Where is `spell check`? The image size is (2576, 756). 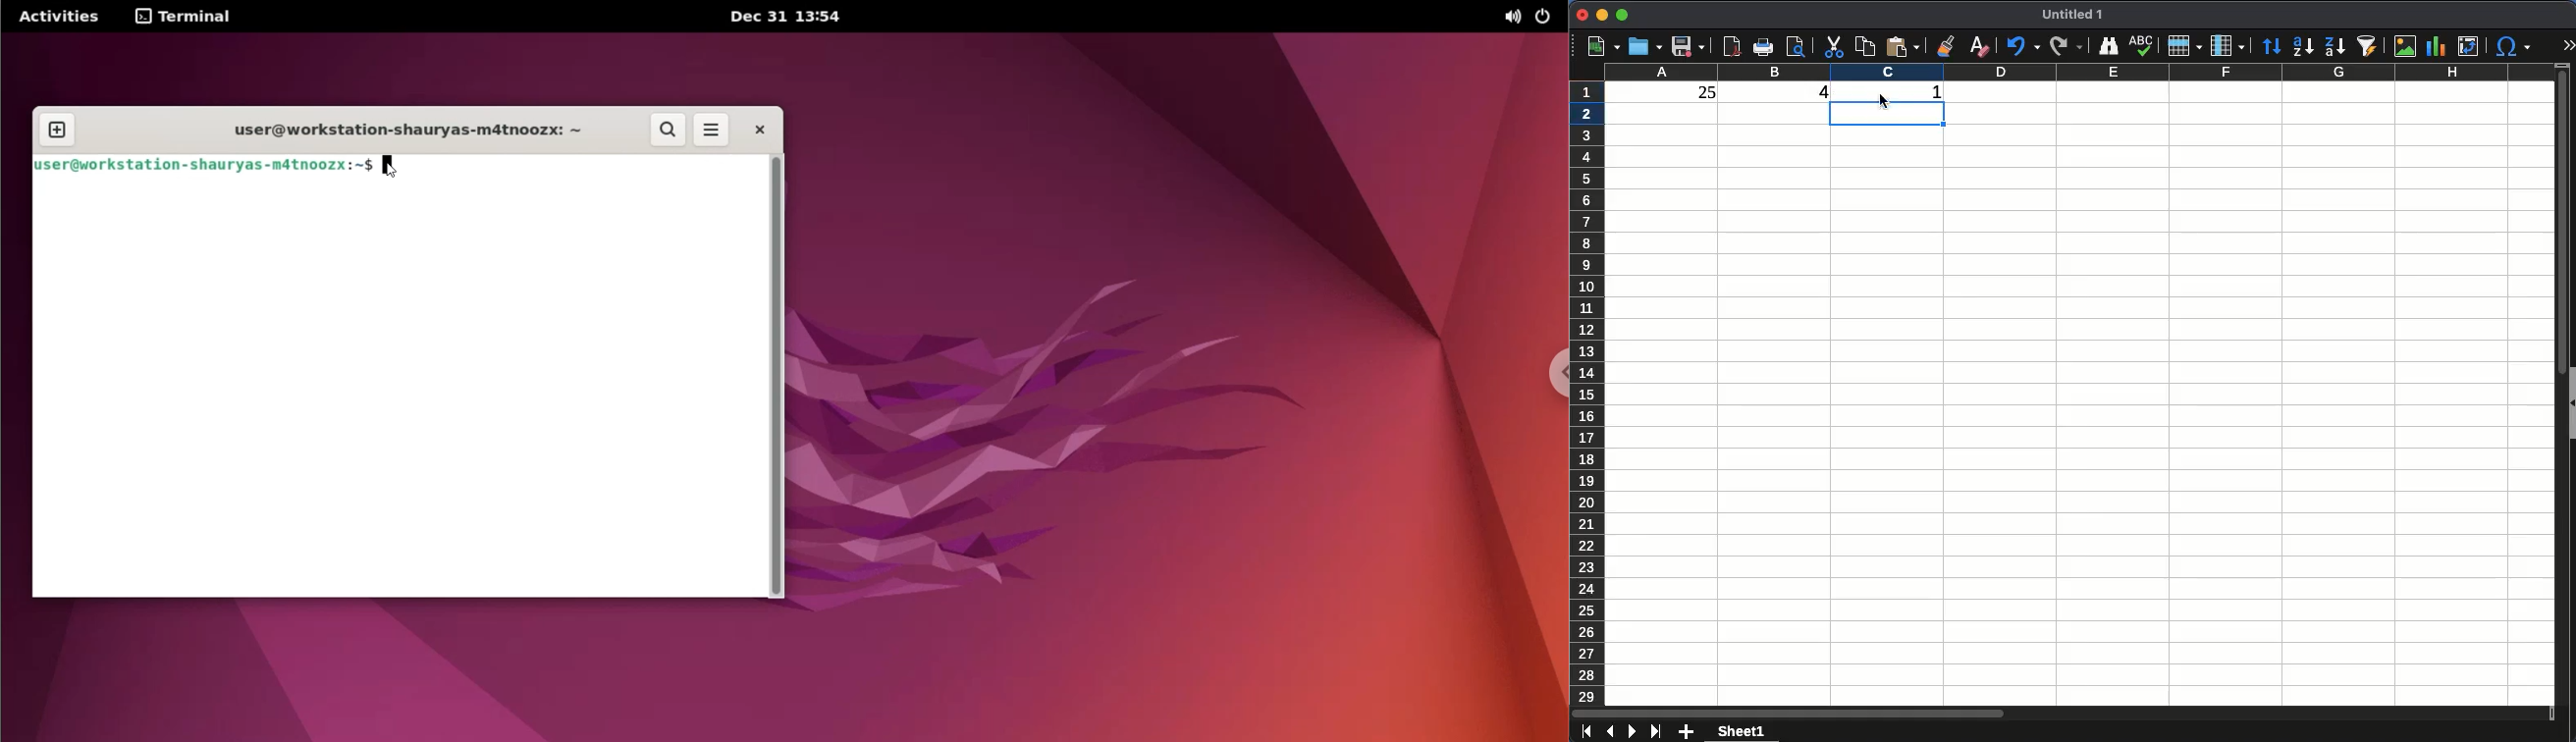
spell check is located at coordinates (2142, 46).